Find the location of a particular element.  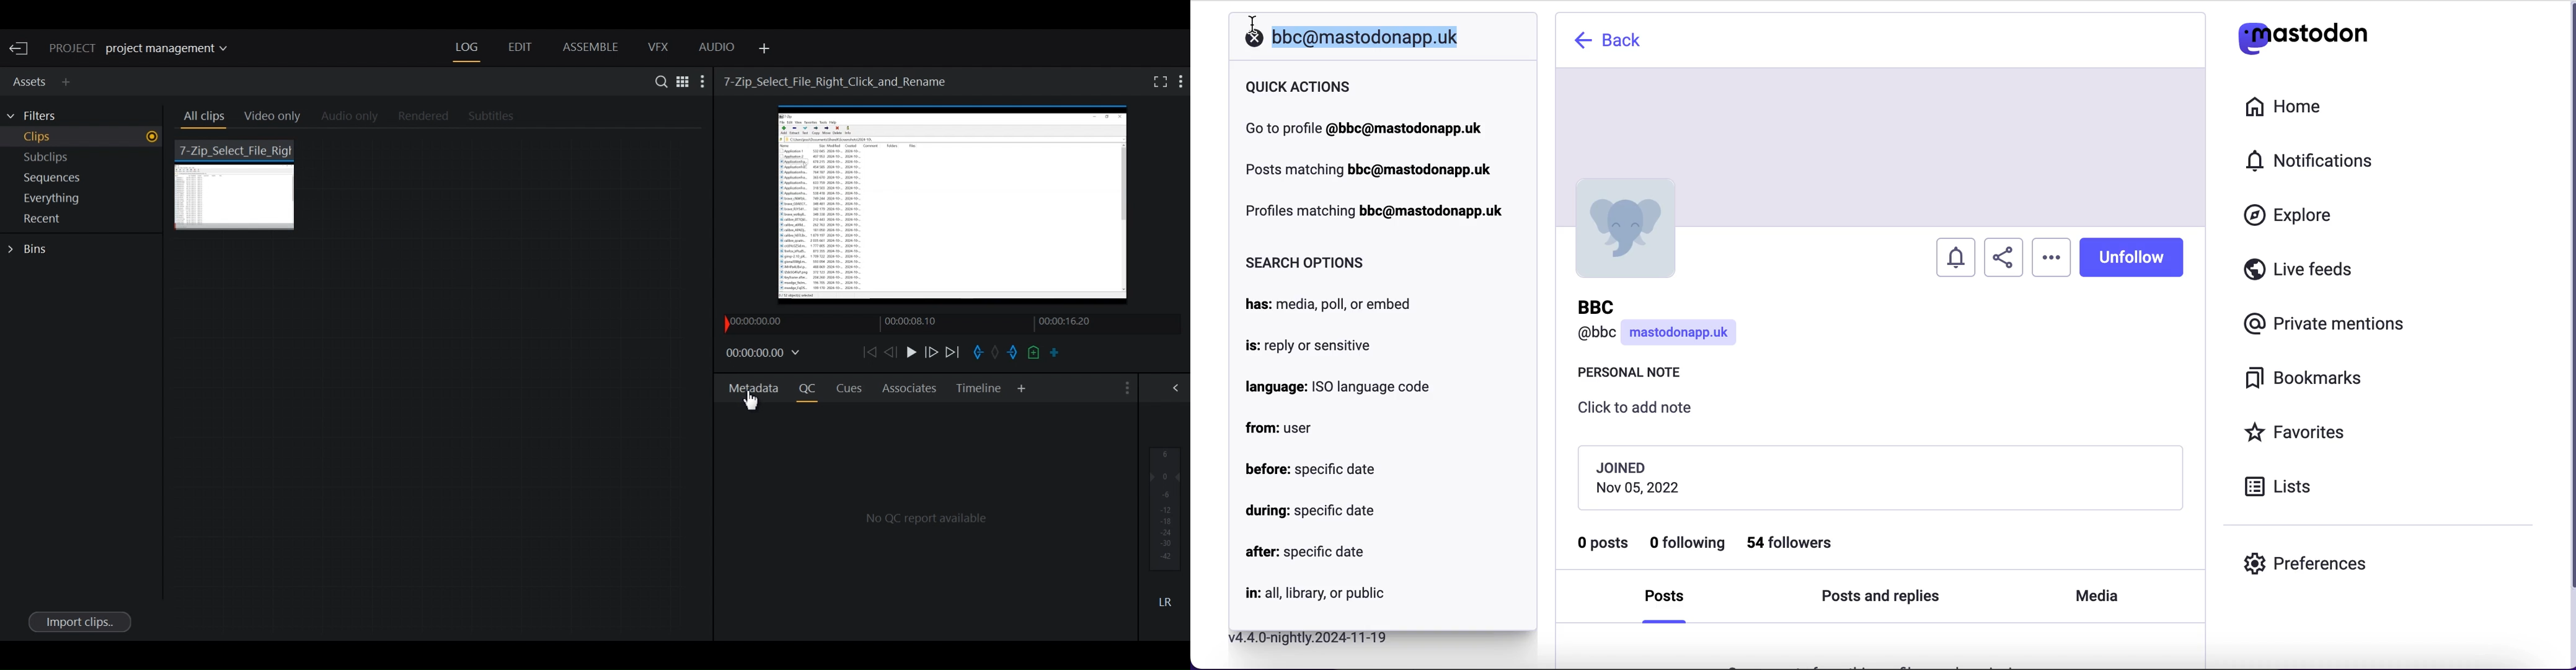

Mute is located at coordinates (1165, 601).